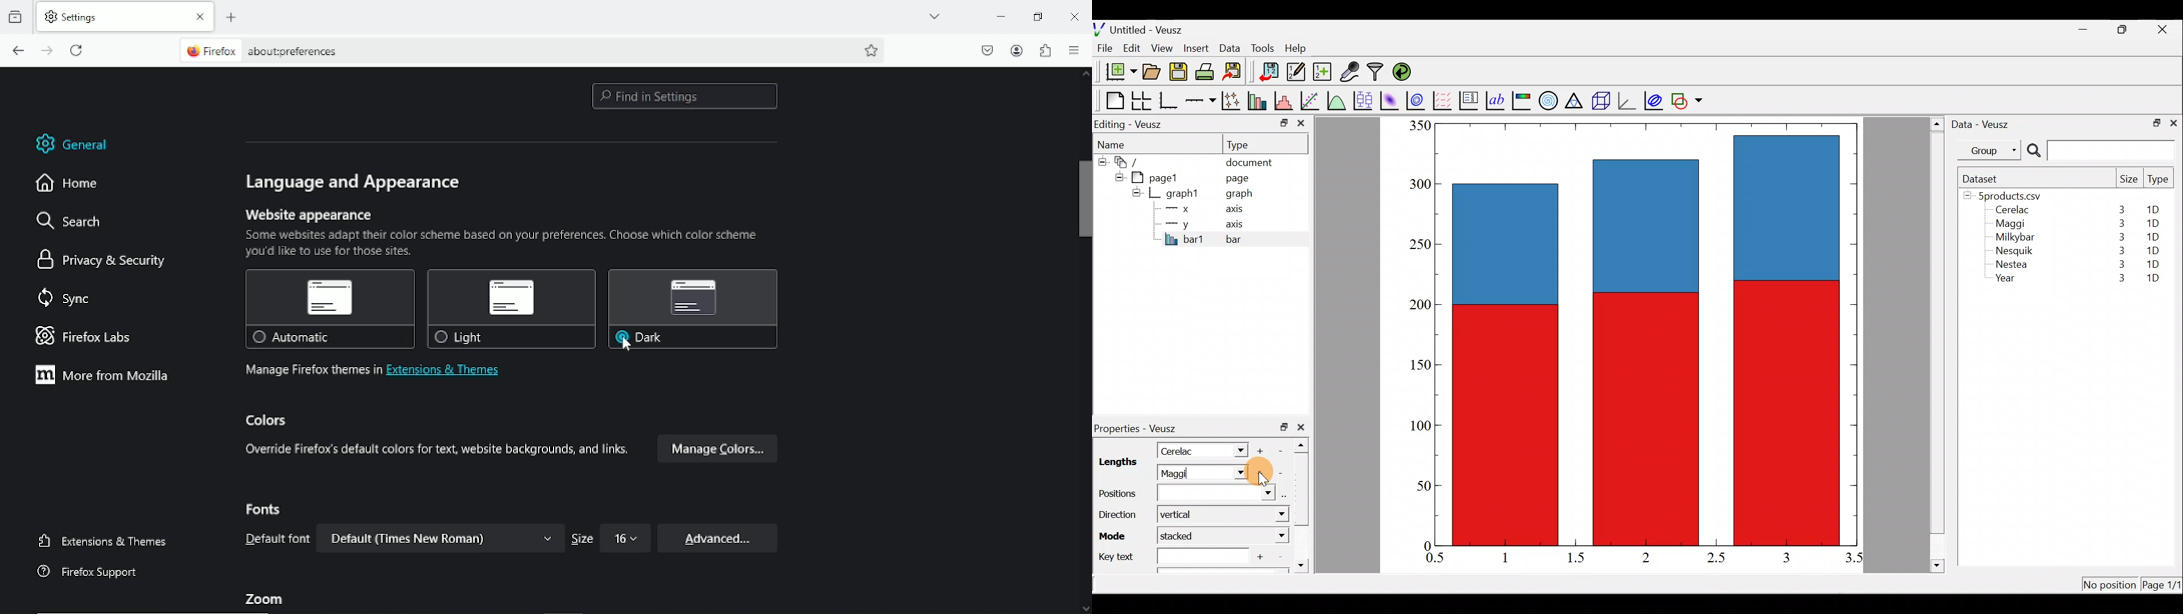  What do you see at coordinates (1198, 48) in the screenshot?
I see `Insert` at bounding box center [1198, 48].